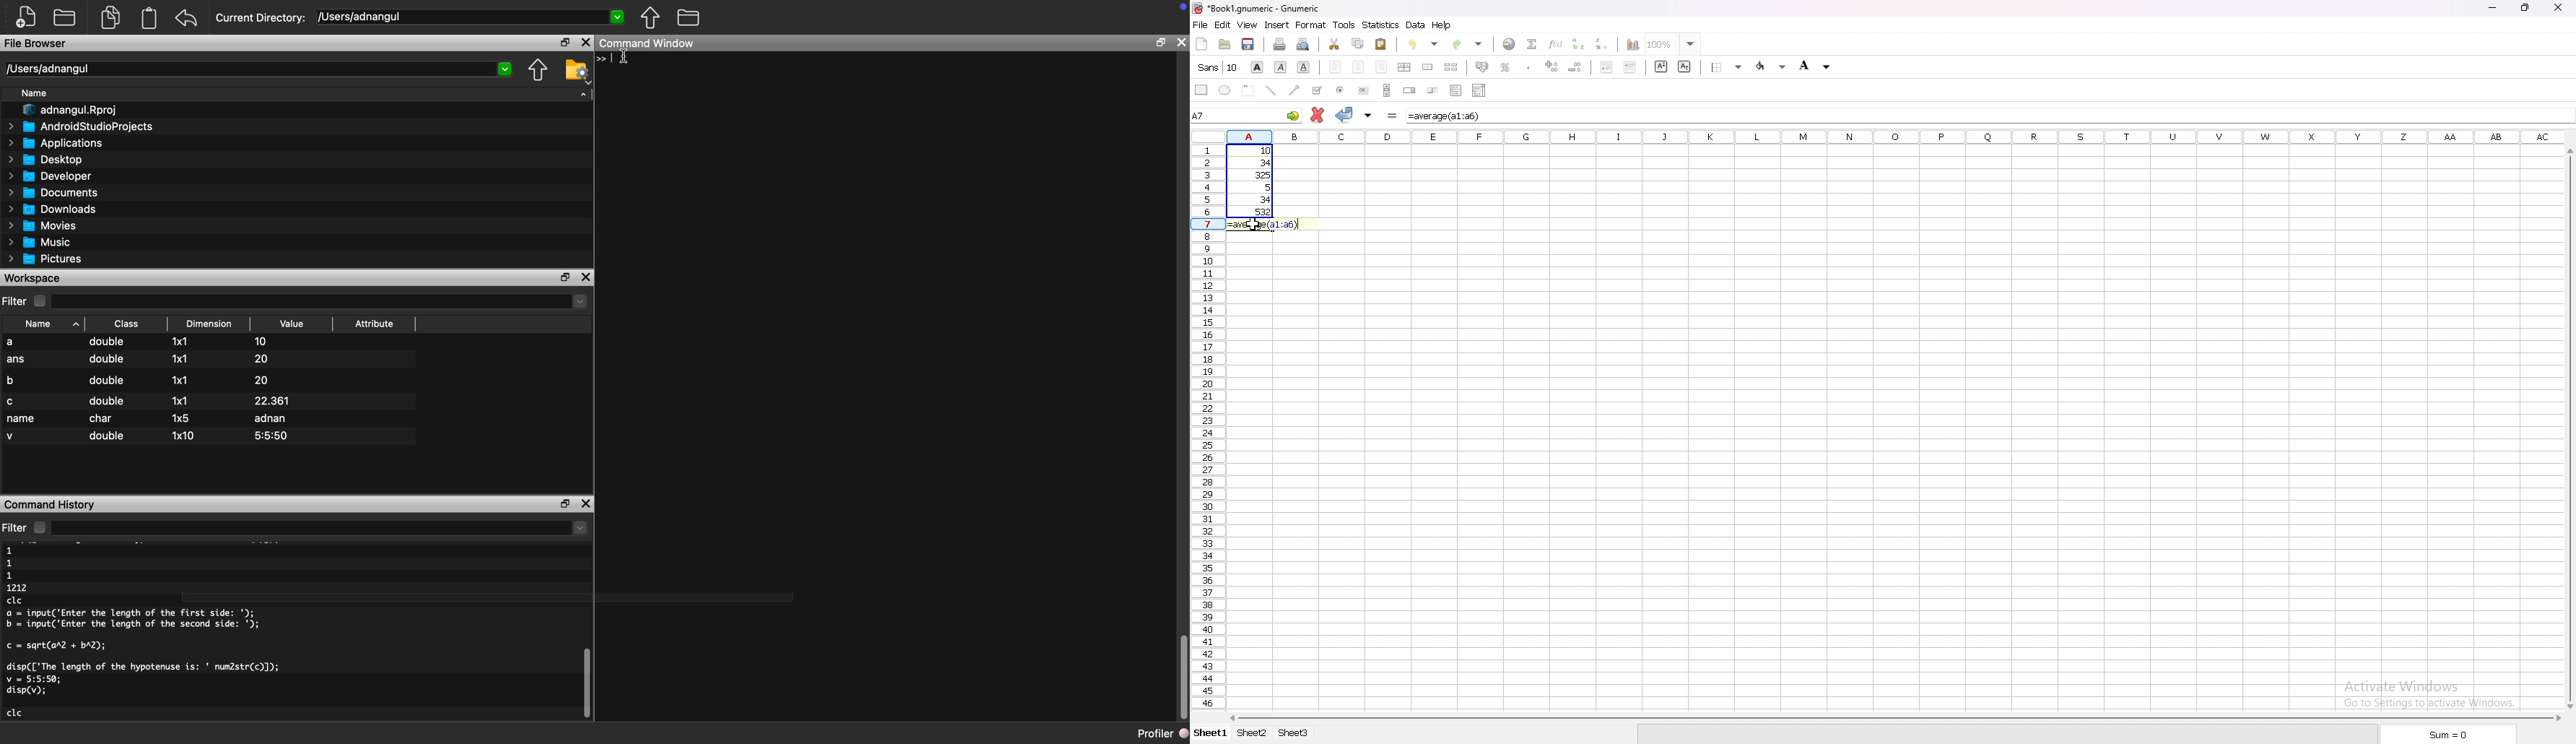 The height and width of the screenshot is (756, 2576). I want to click on data, so click(1417, 25).